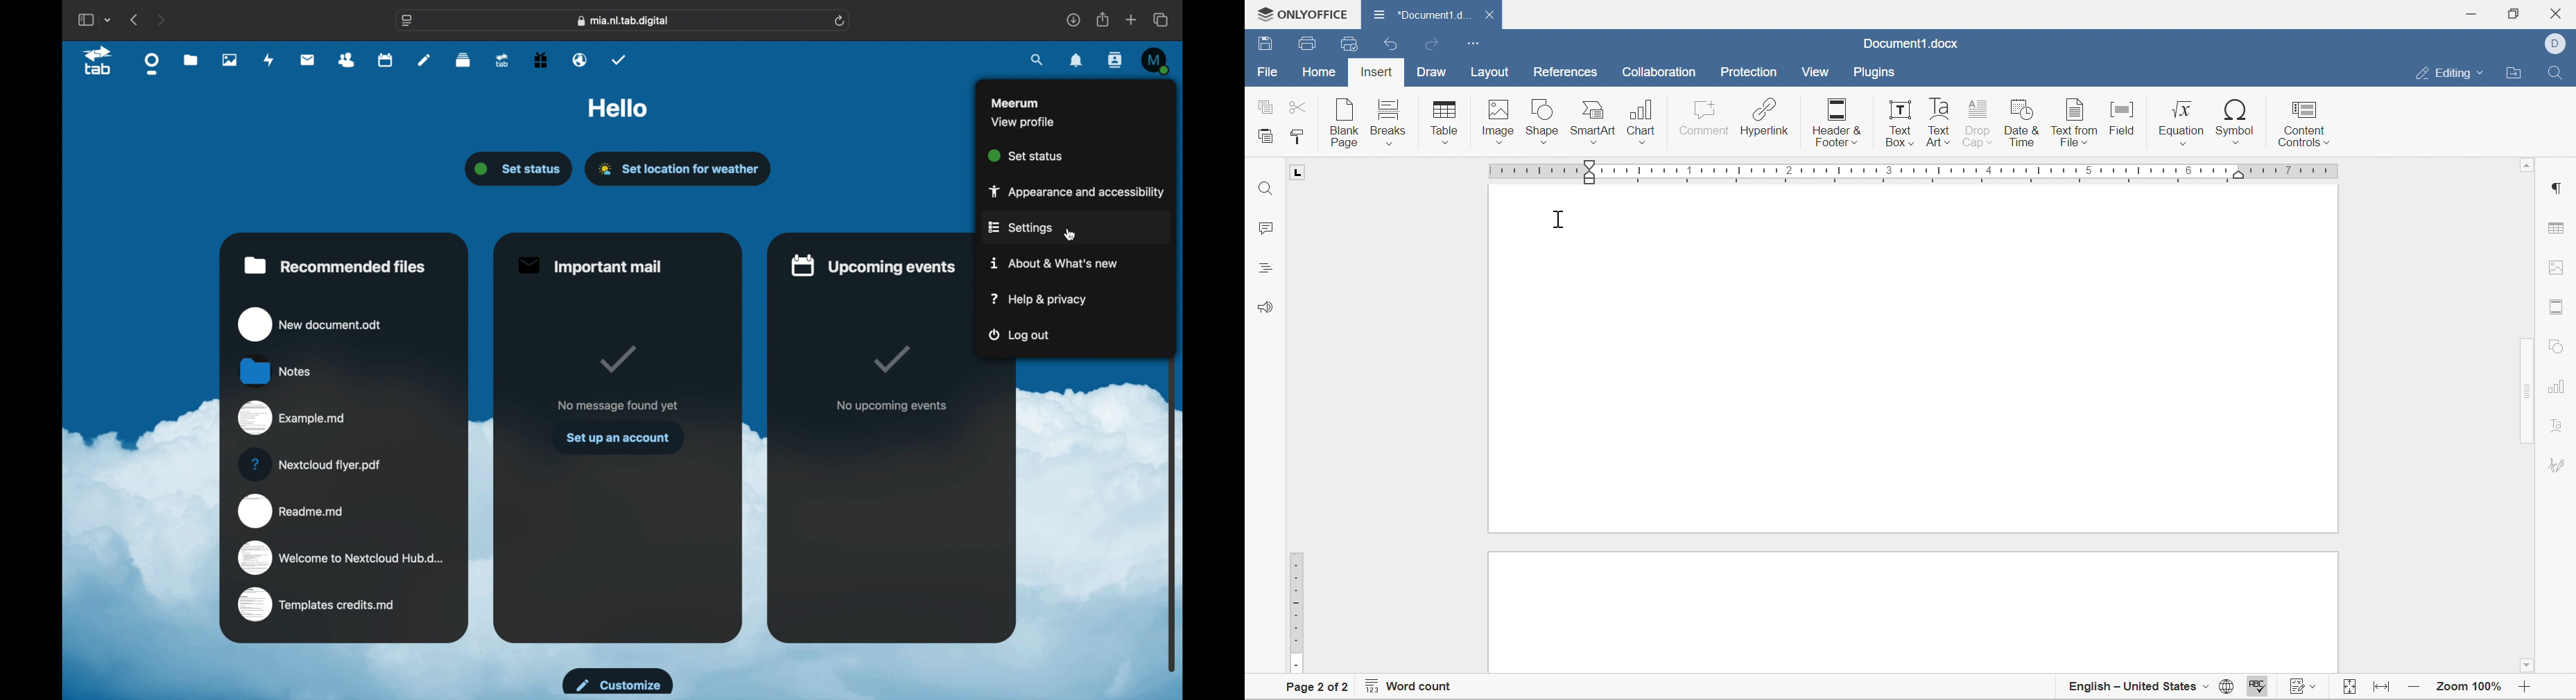  What do you see at coordinates (2557, 71) in the screenshot?
I see `Search` at bounding box center [2557, 71].